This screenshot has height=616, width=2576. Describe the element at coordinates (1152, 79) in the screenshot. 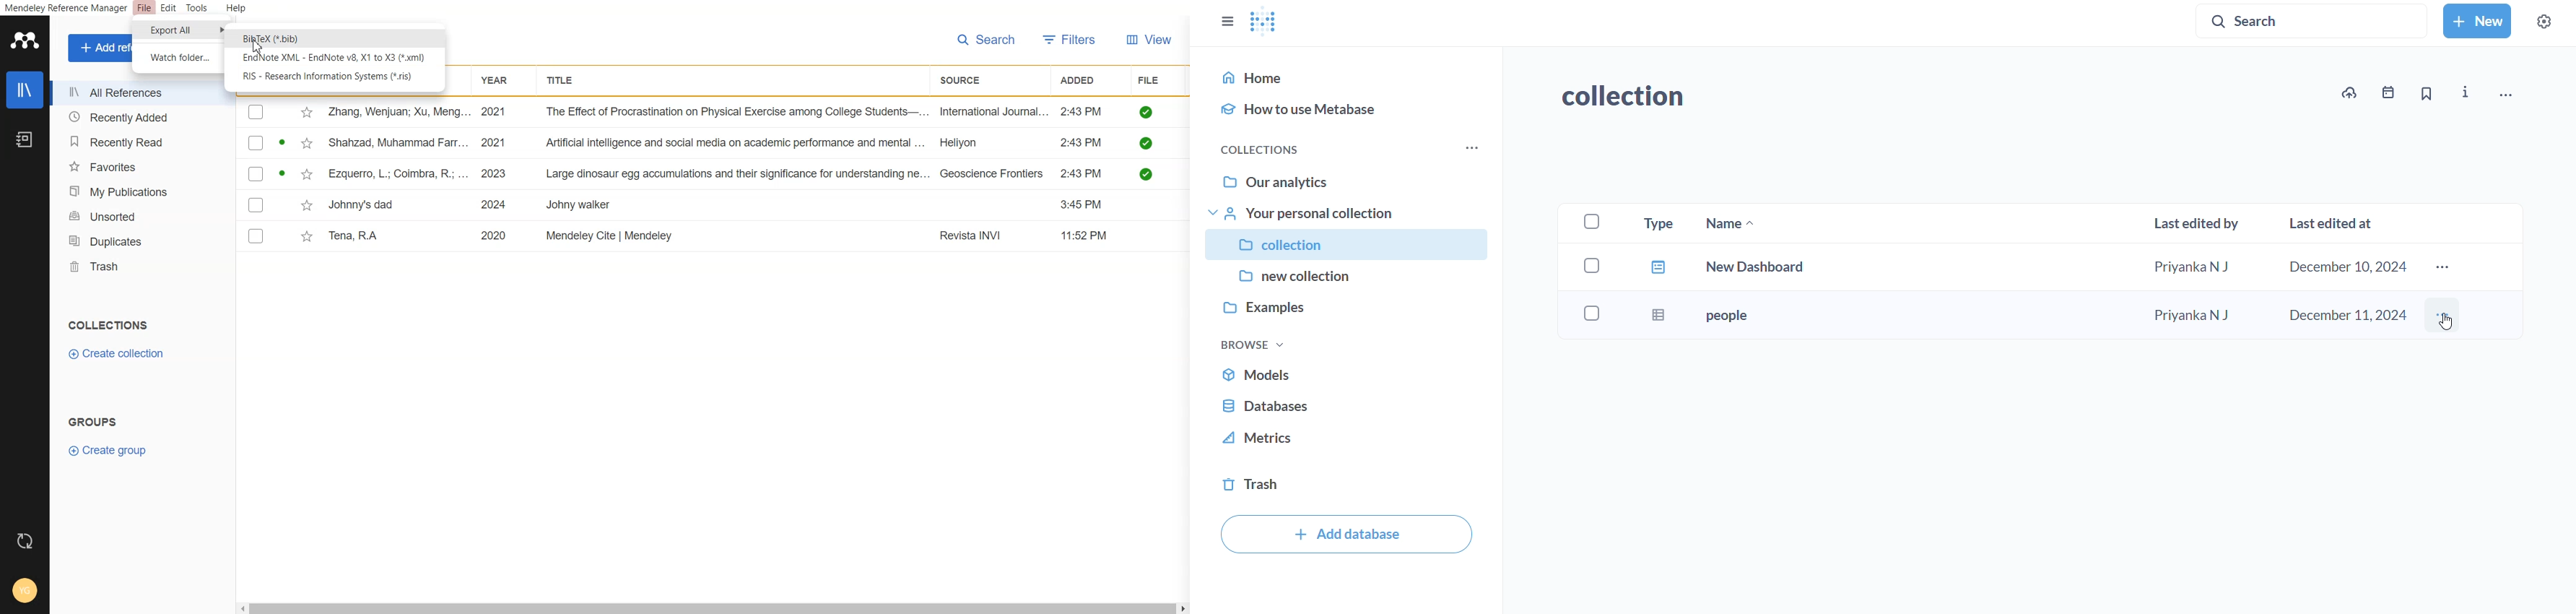

I see `File` at that location.